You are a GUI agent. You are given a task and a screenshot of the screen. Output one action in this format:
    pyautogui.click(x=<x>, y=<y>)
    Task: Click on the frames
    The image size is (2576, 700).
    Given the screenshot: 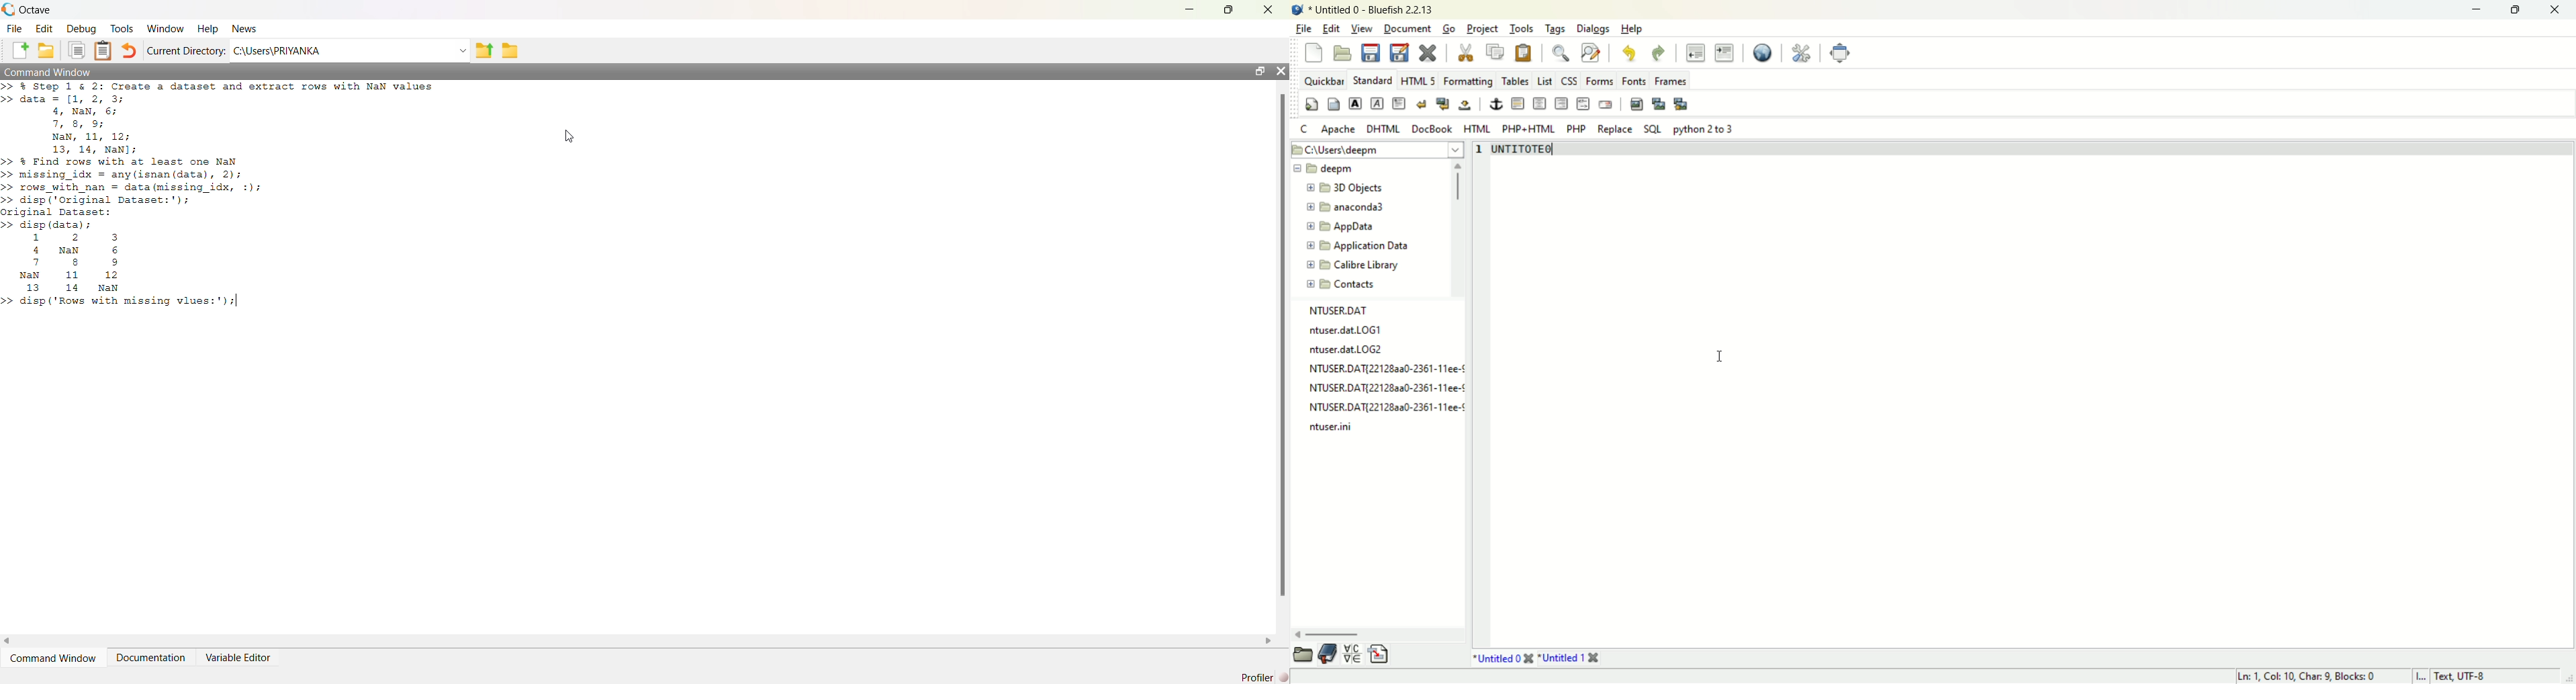 What is the action you would take?
    pyautogui.click(x=1673, y=80)
    